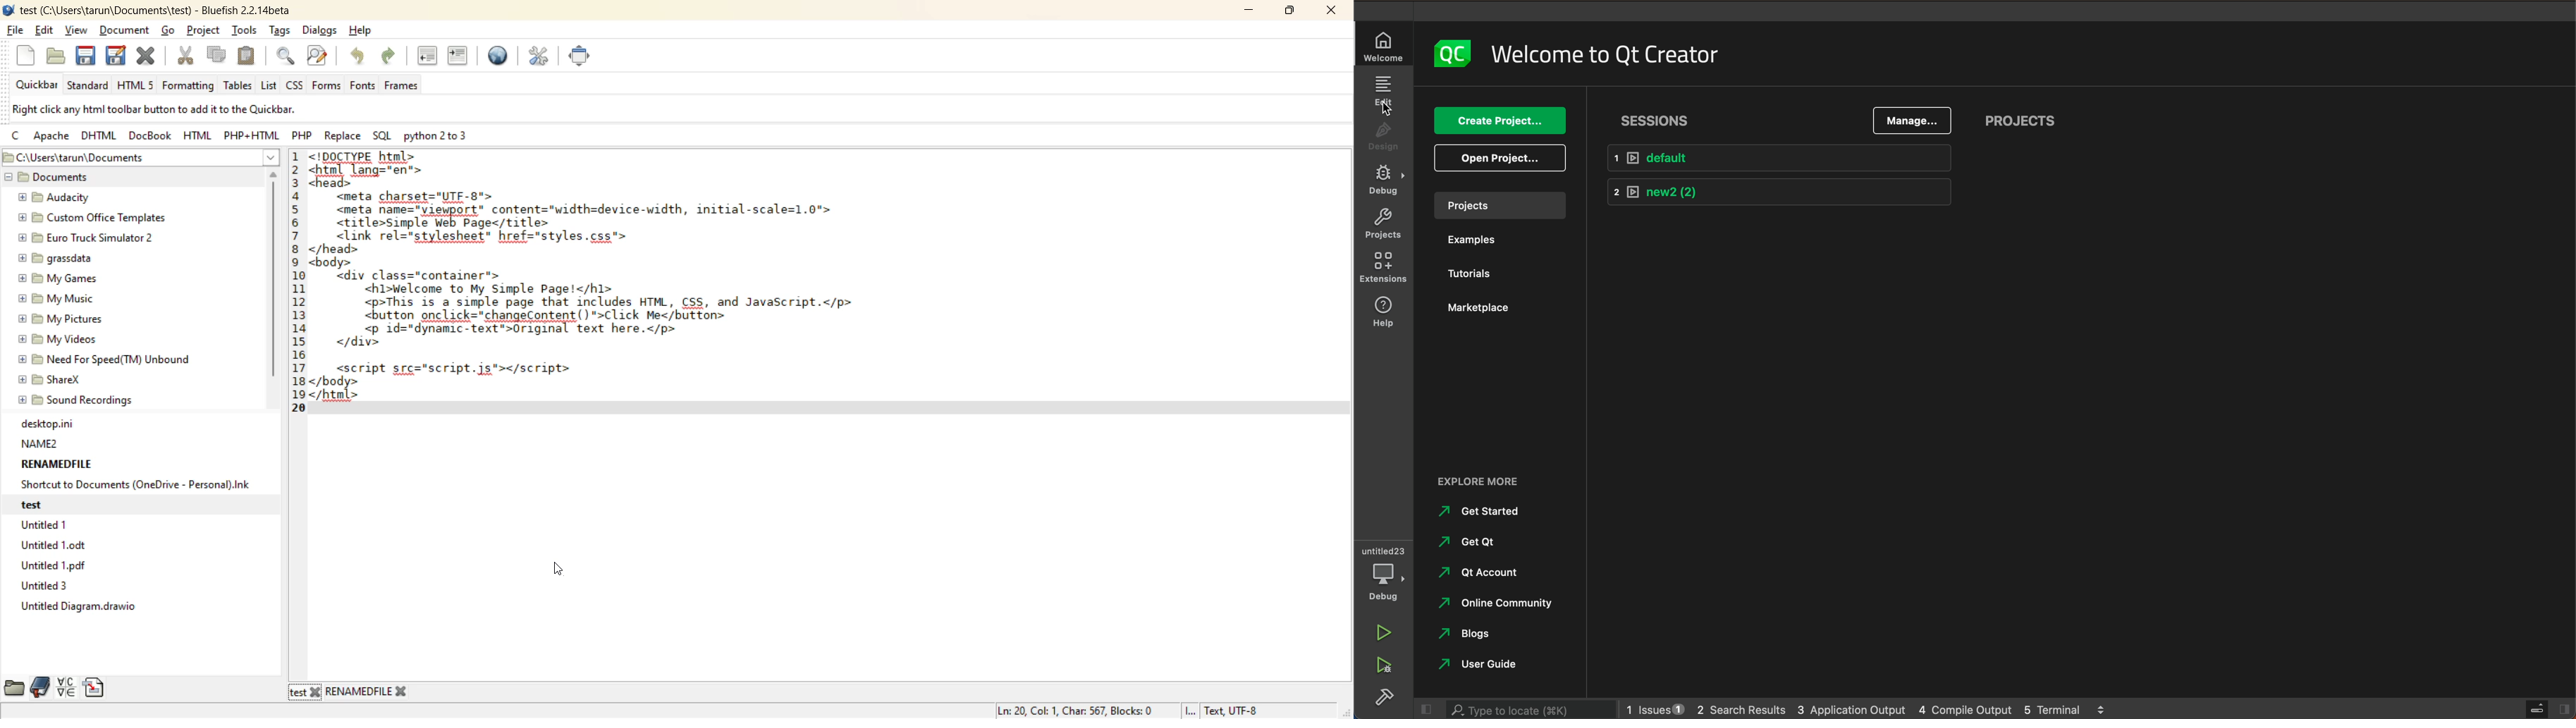 This screenshot has height=728, width=2576. What do you see at coordinates (1503, 121) in the screenshot?
I see `create` at bounding box center [1503, 121].